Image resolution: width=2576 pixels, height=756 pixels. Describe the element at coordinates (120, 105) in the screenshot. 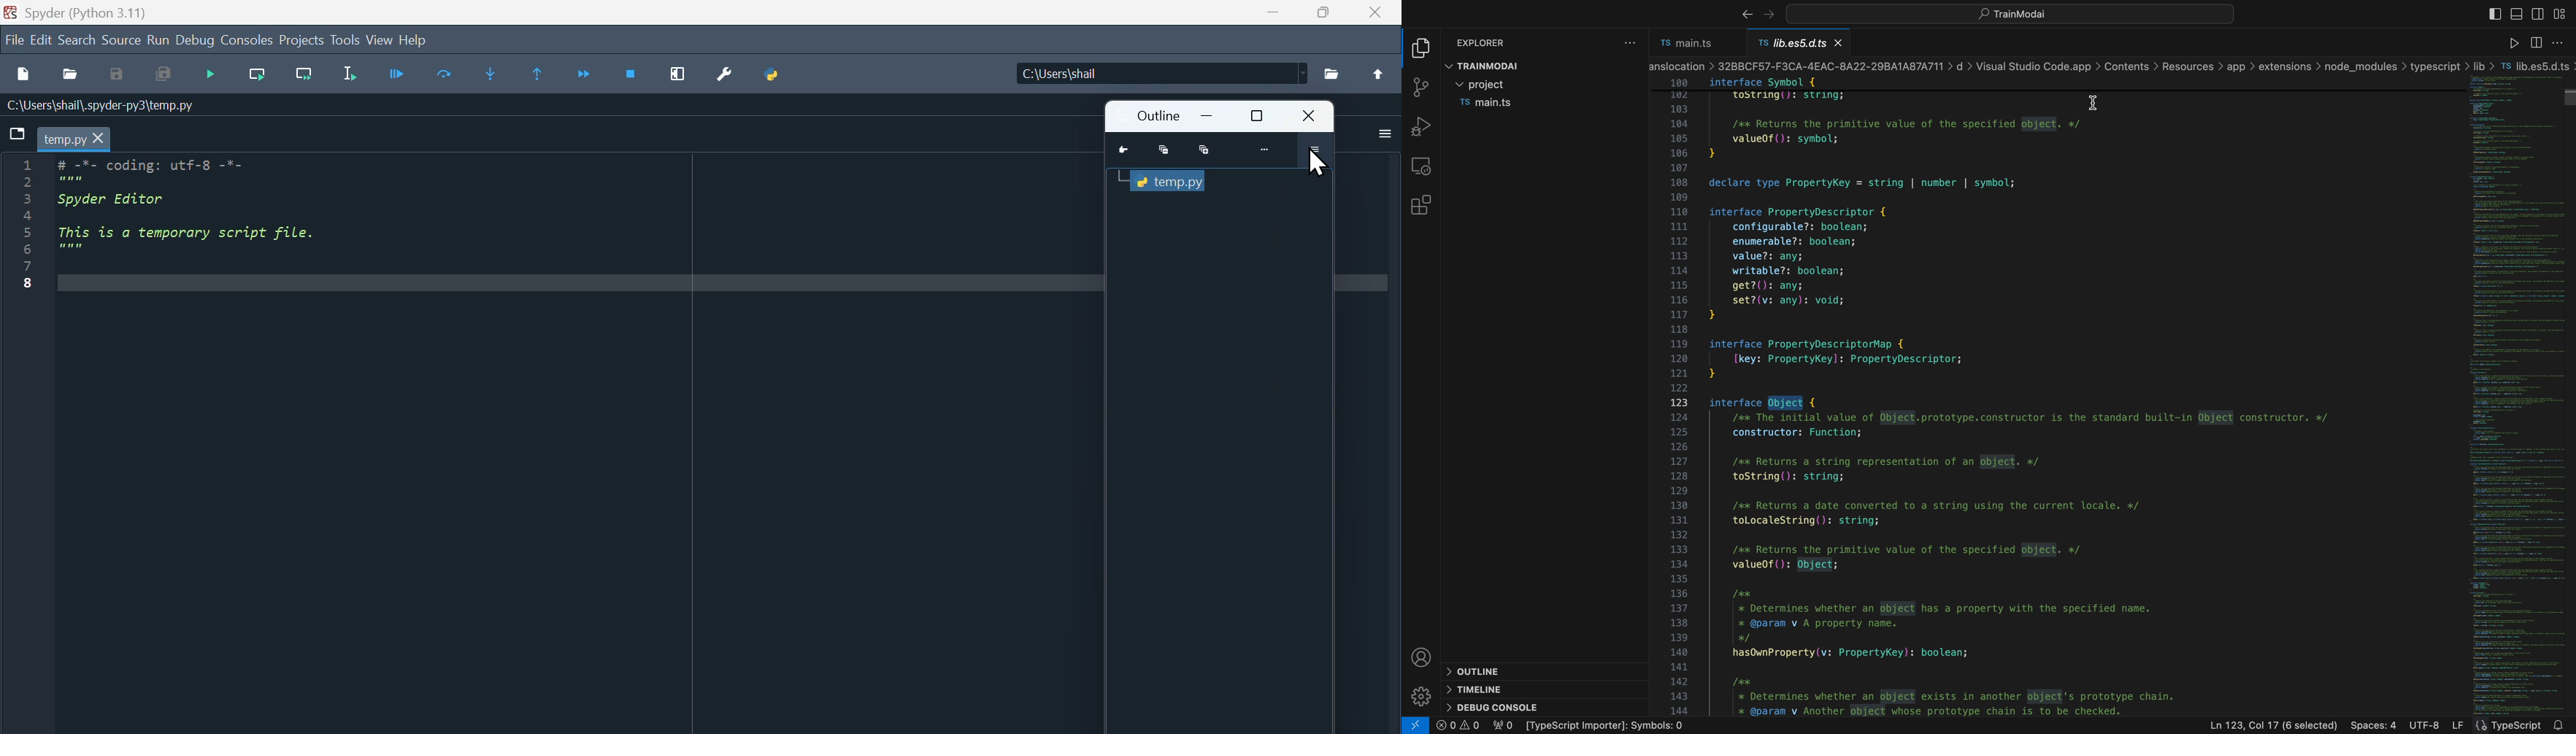

I see `C:\Users\shail\.spyder-py3\temp.py` at that location.